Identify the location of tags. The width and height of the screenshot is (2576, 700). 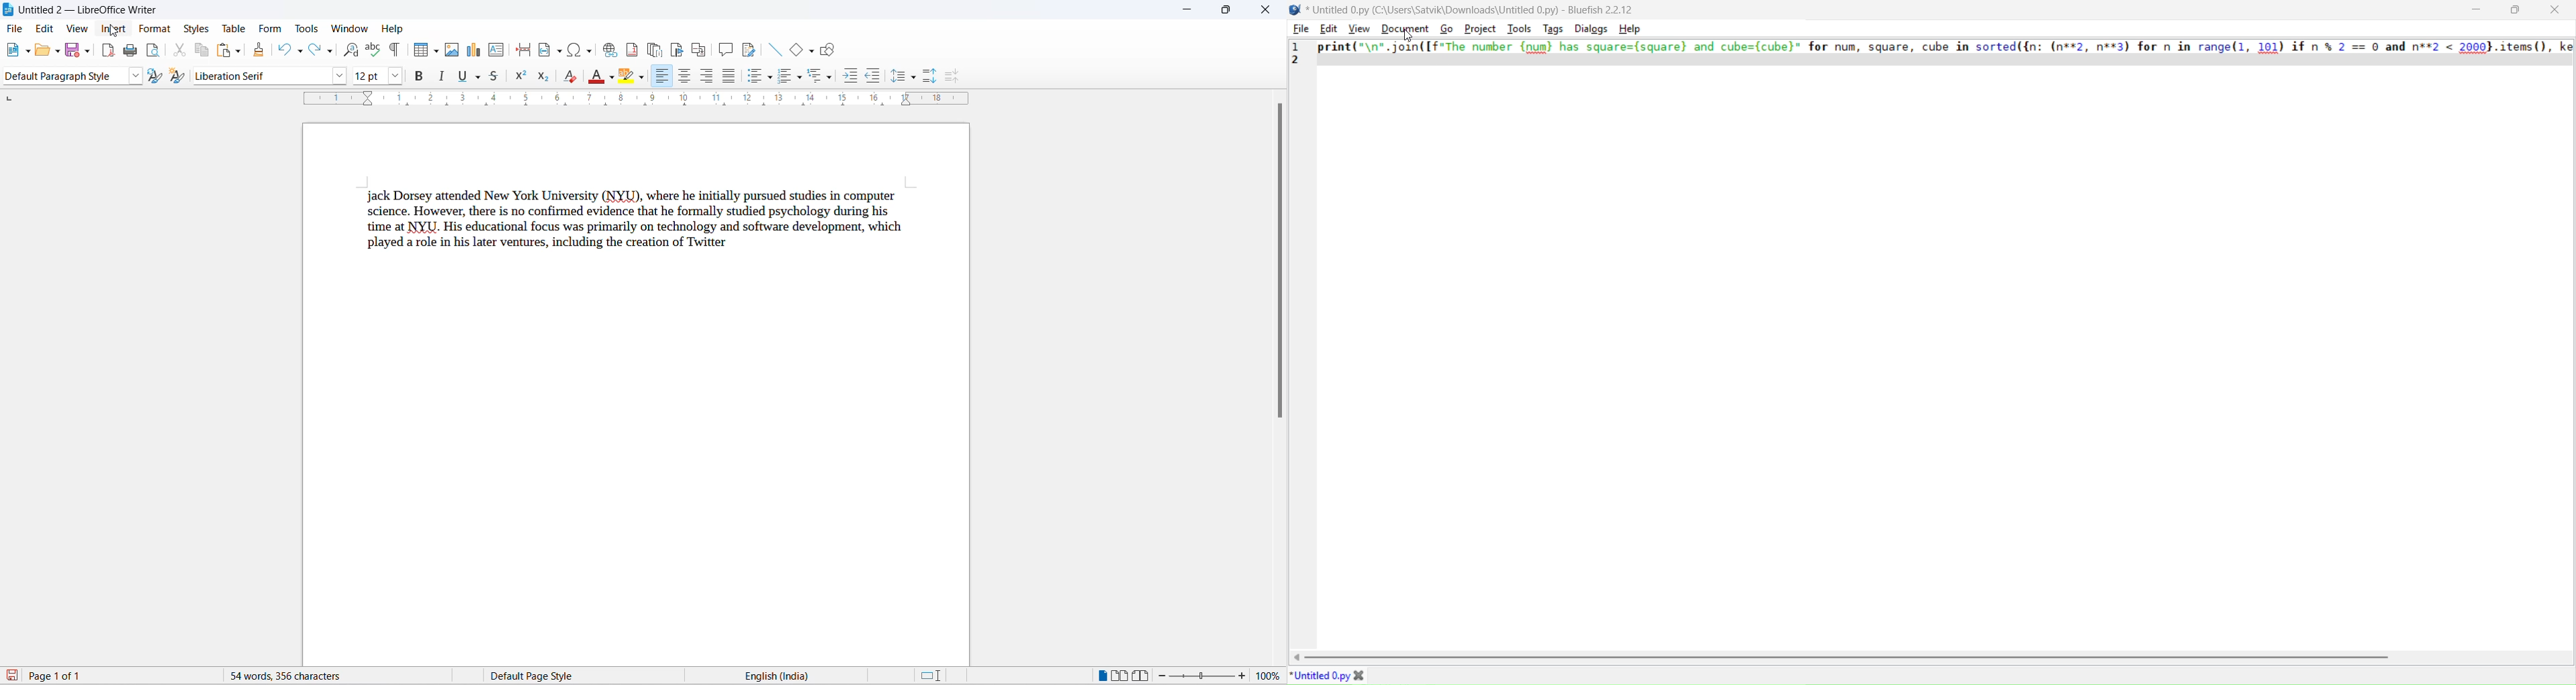
(1551, 29).